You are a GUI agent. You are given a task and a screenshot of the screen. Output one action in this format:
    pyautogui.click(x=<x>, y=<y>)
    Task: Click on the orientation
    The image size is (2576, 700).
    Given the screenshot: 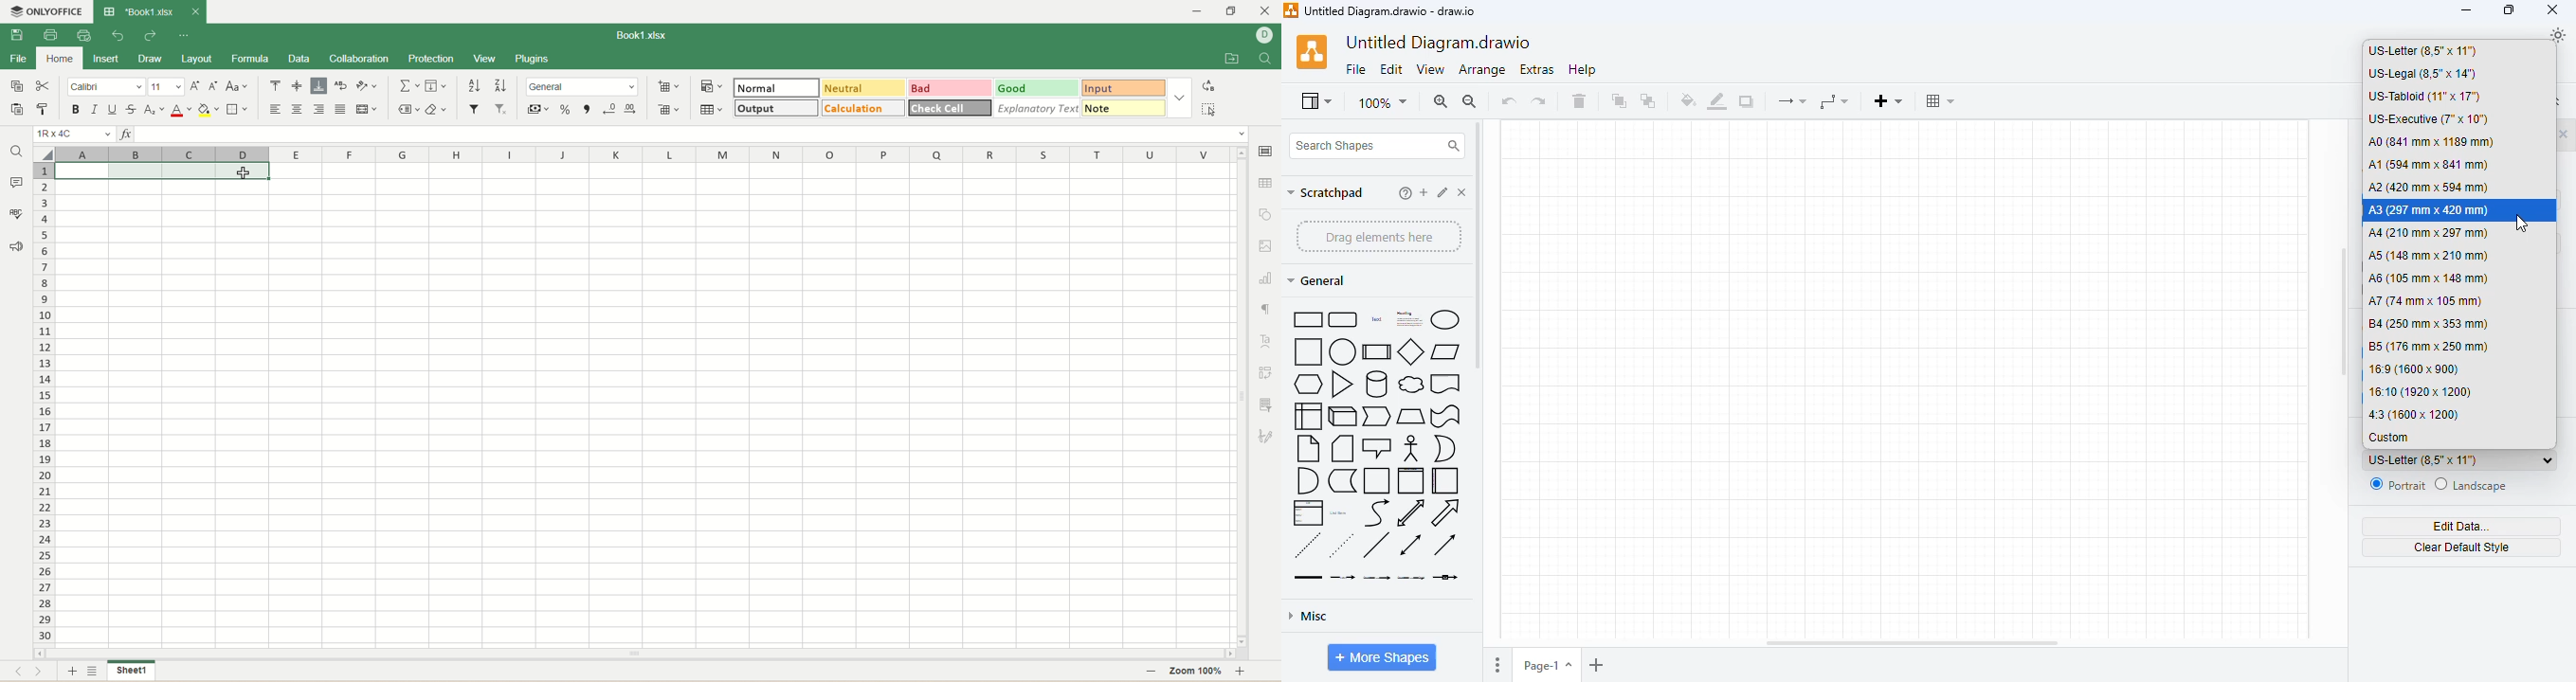 What is the action you would take?
    pyautogui.click(x=365, y=85)
    